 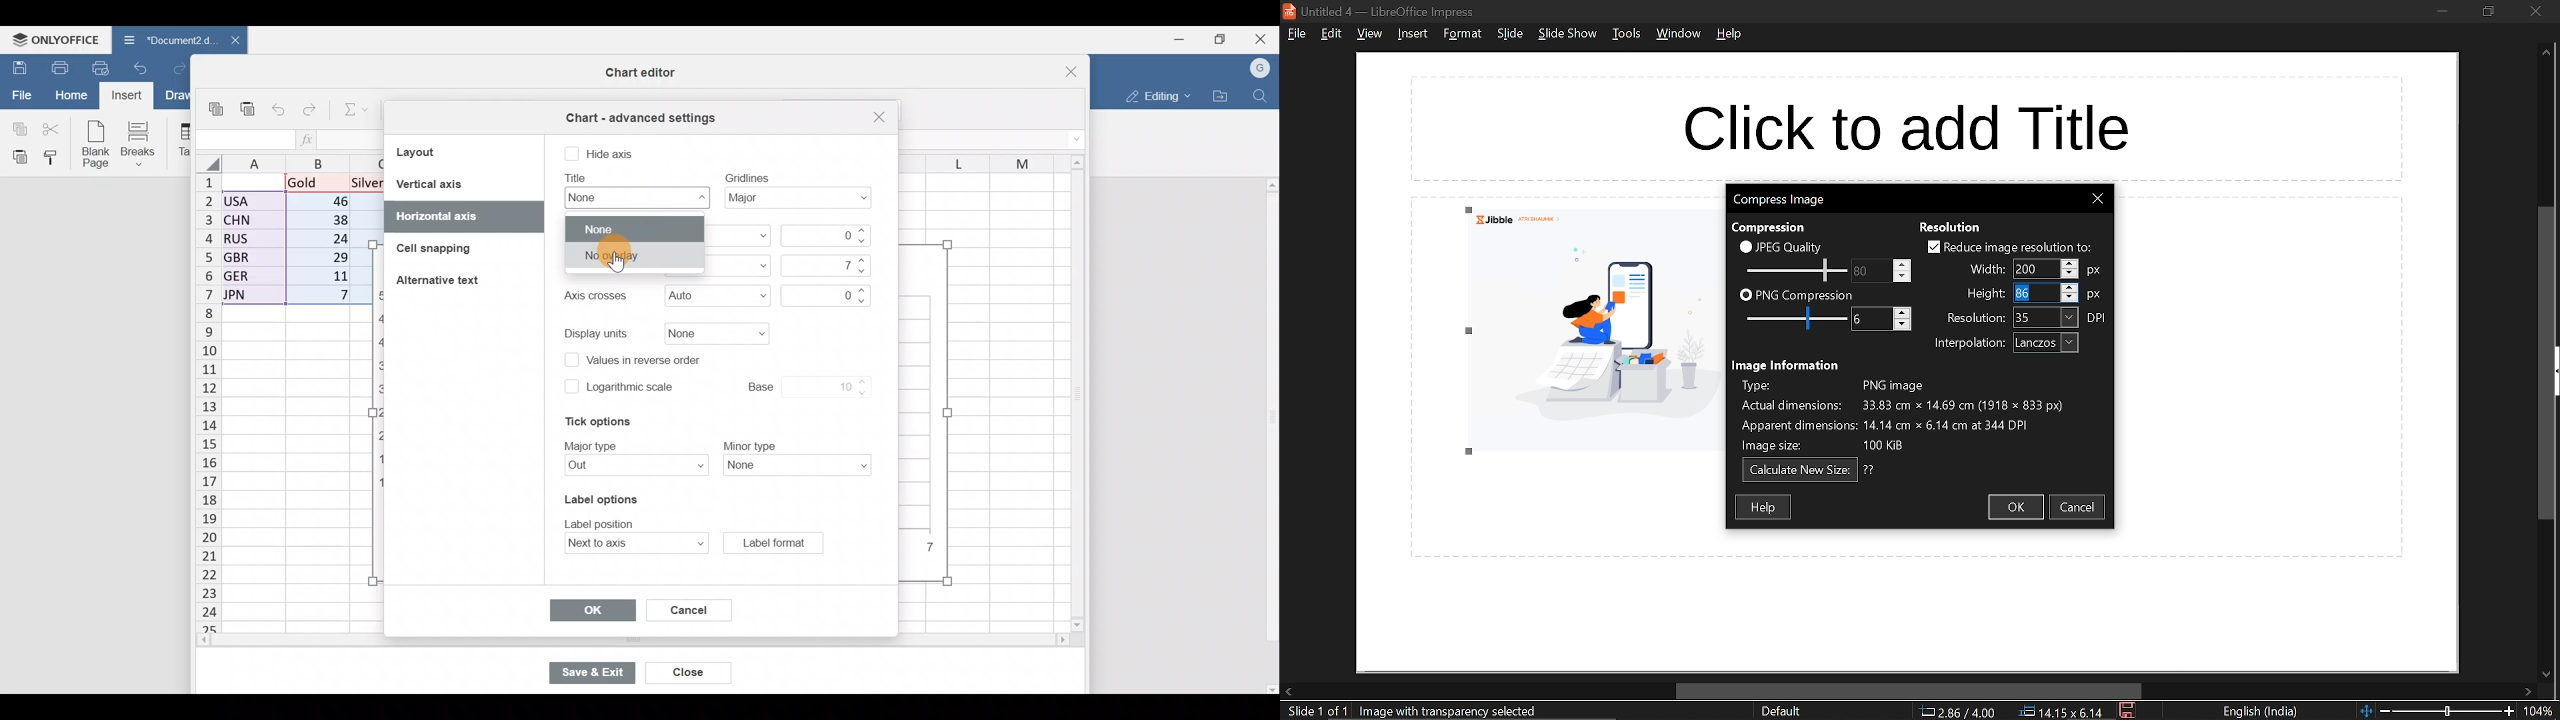 I want to click on Copy, so click(x=17, y=127).